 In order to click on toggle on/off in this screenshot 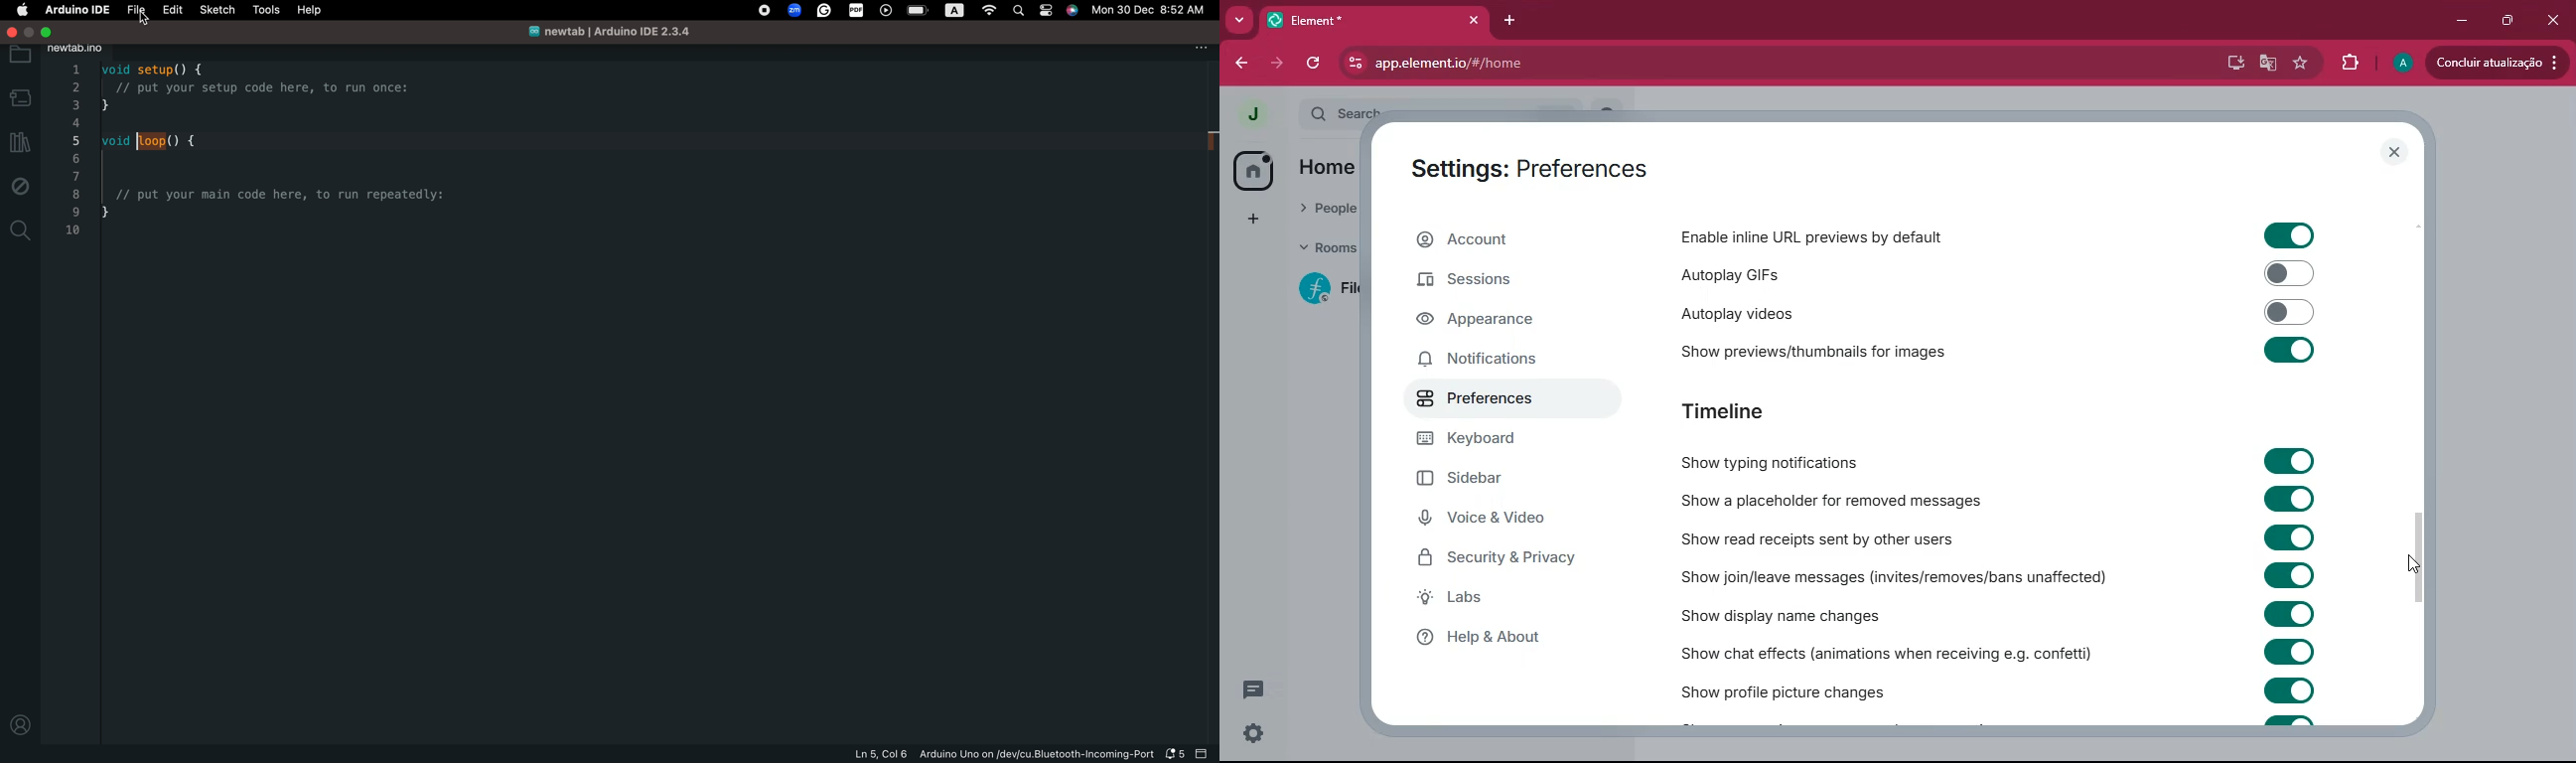, I will do `click(2290, 574)`.